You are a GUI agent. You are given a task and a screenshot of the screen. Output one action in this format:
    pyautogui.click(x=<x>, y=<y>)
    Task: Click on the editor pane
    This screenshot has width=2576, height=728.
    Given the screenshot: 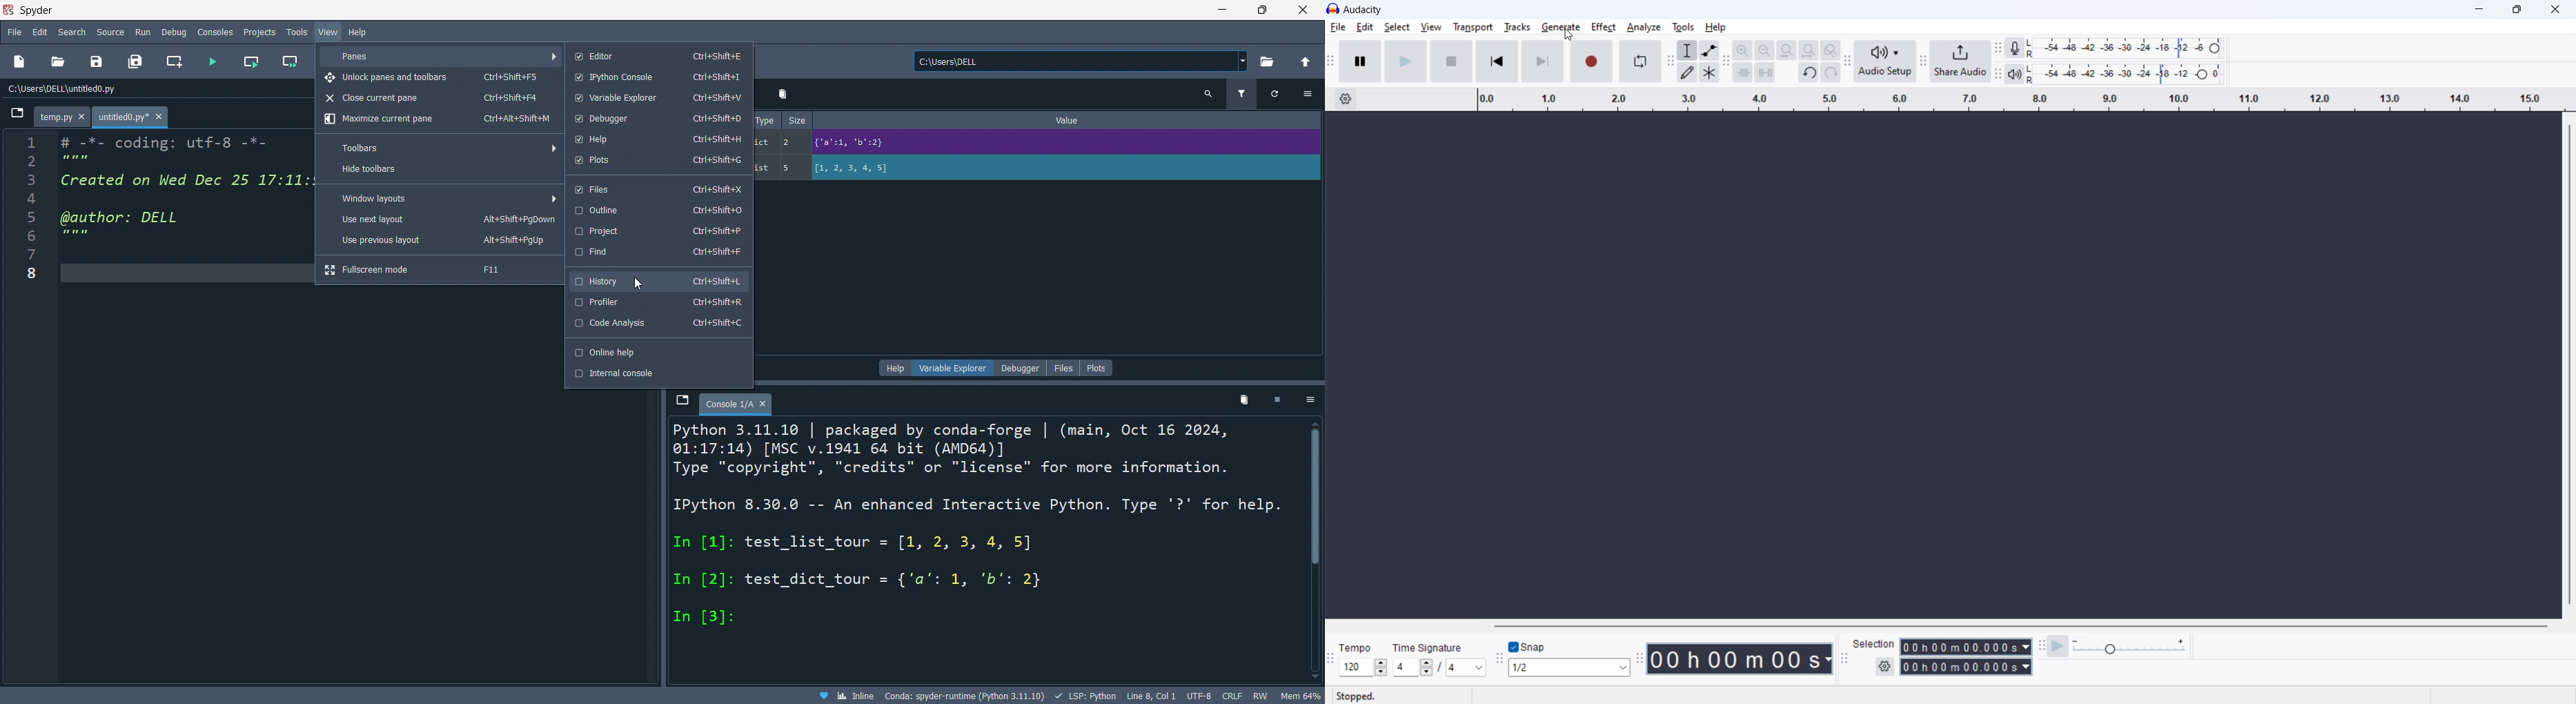 What is the action you would take?
    pyautogui.click(x=186, y=195)
    